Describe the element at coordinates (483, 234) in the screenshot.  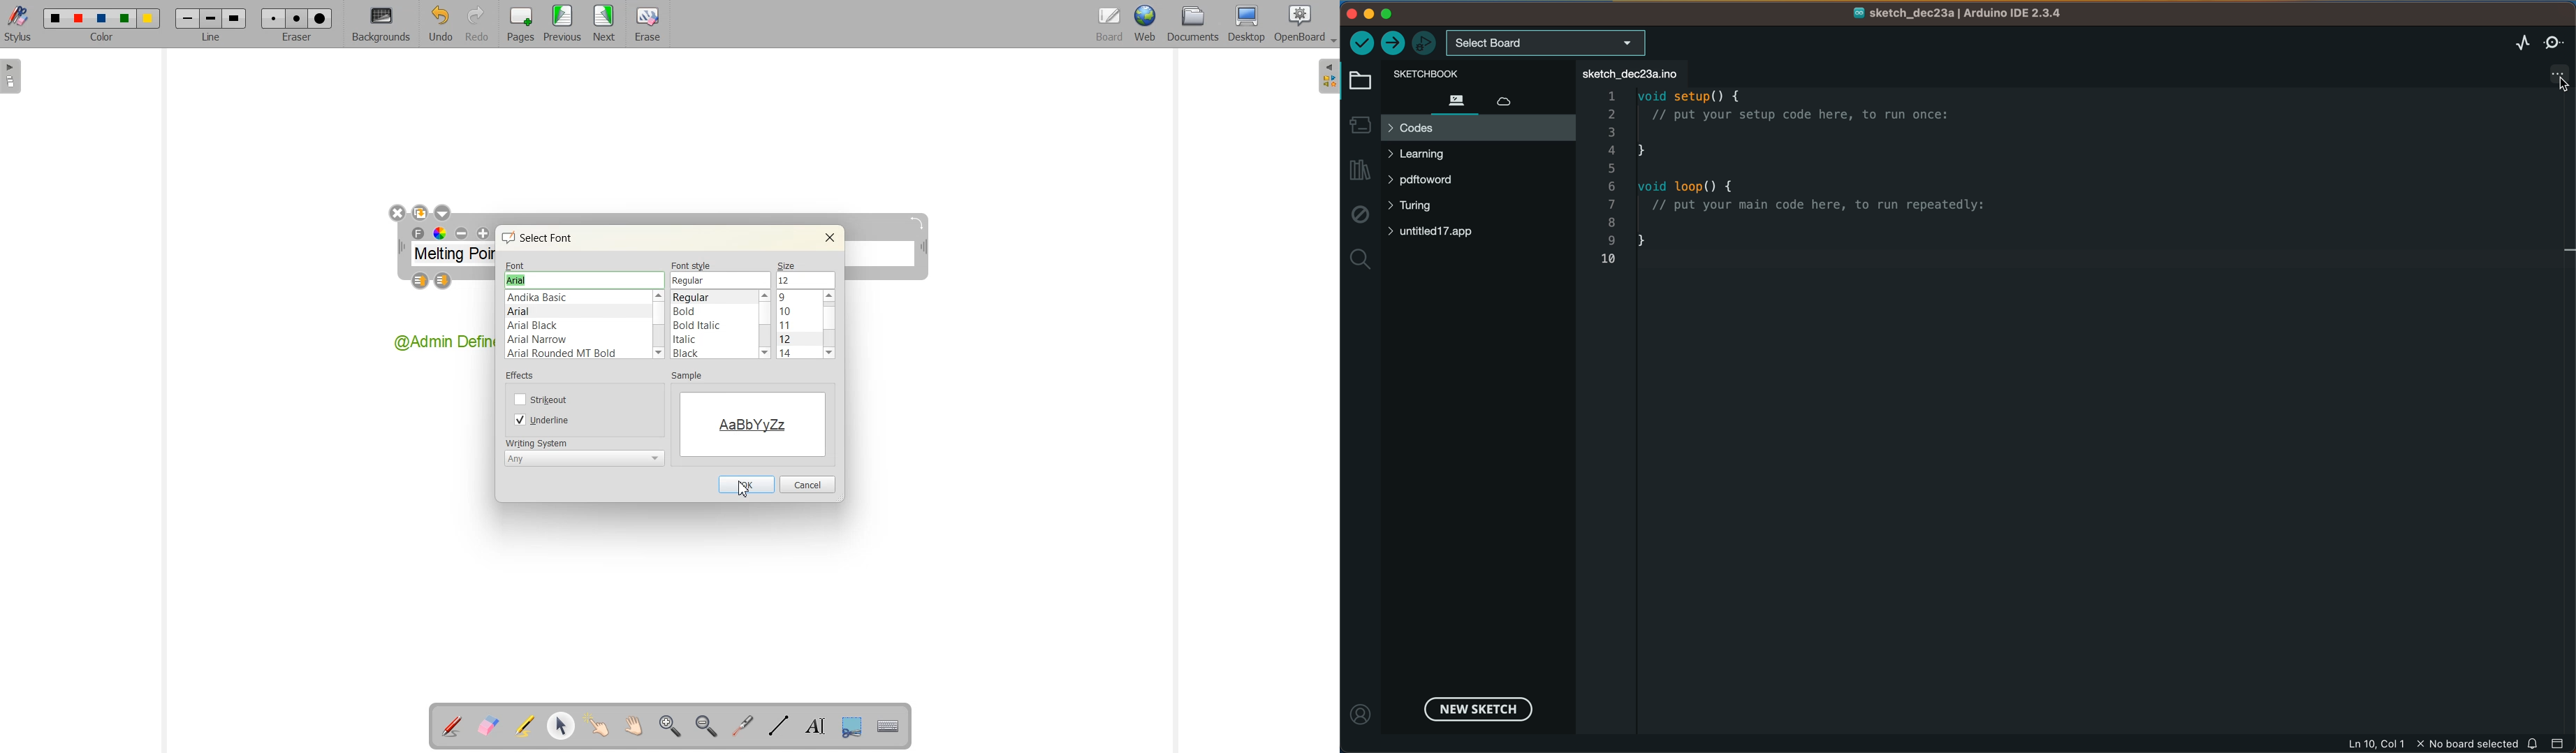
I see `Maximize text size` at that location.